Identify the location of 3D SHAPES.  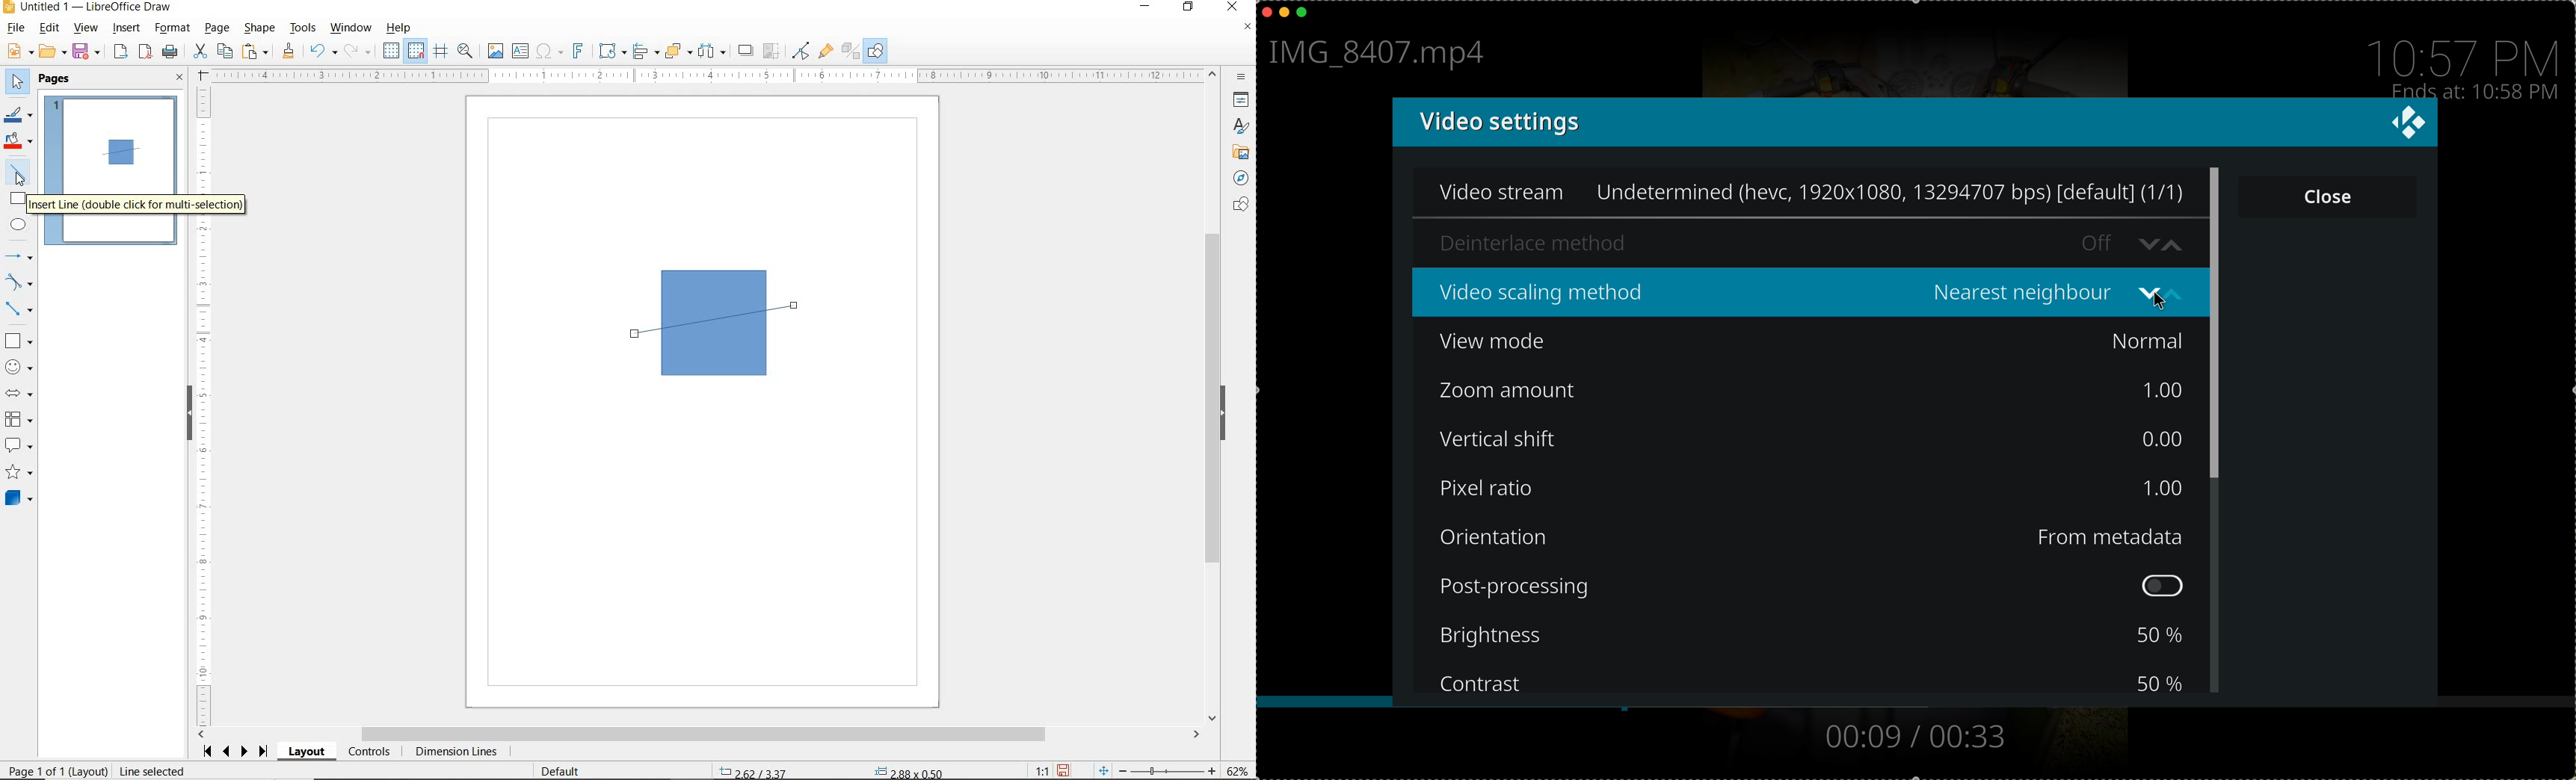
(19, 498).